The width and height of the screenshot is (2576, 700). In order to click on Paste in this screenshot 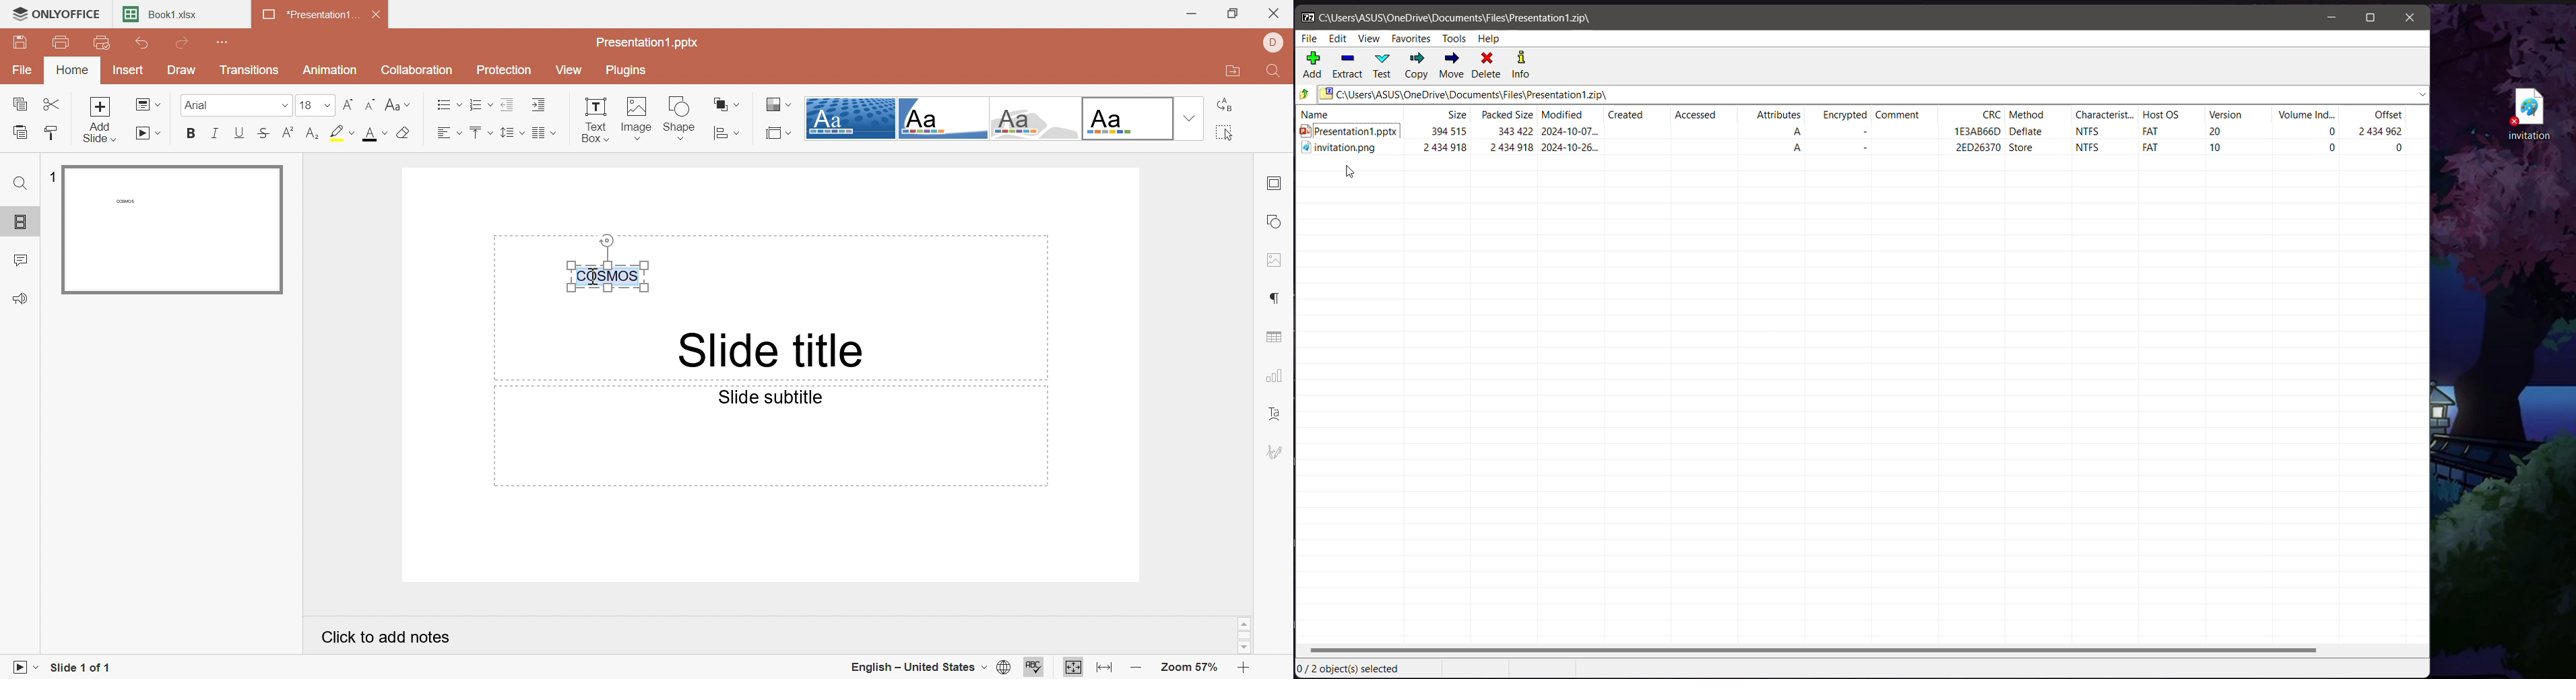, I will do `click(14, 133)`.